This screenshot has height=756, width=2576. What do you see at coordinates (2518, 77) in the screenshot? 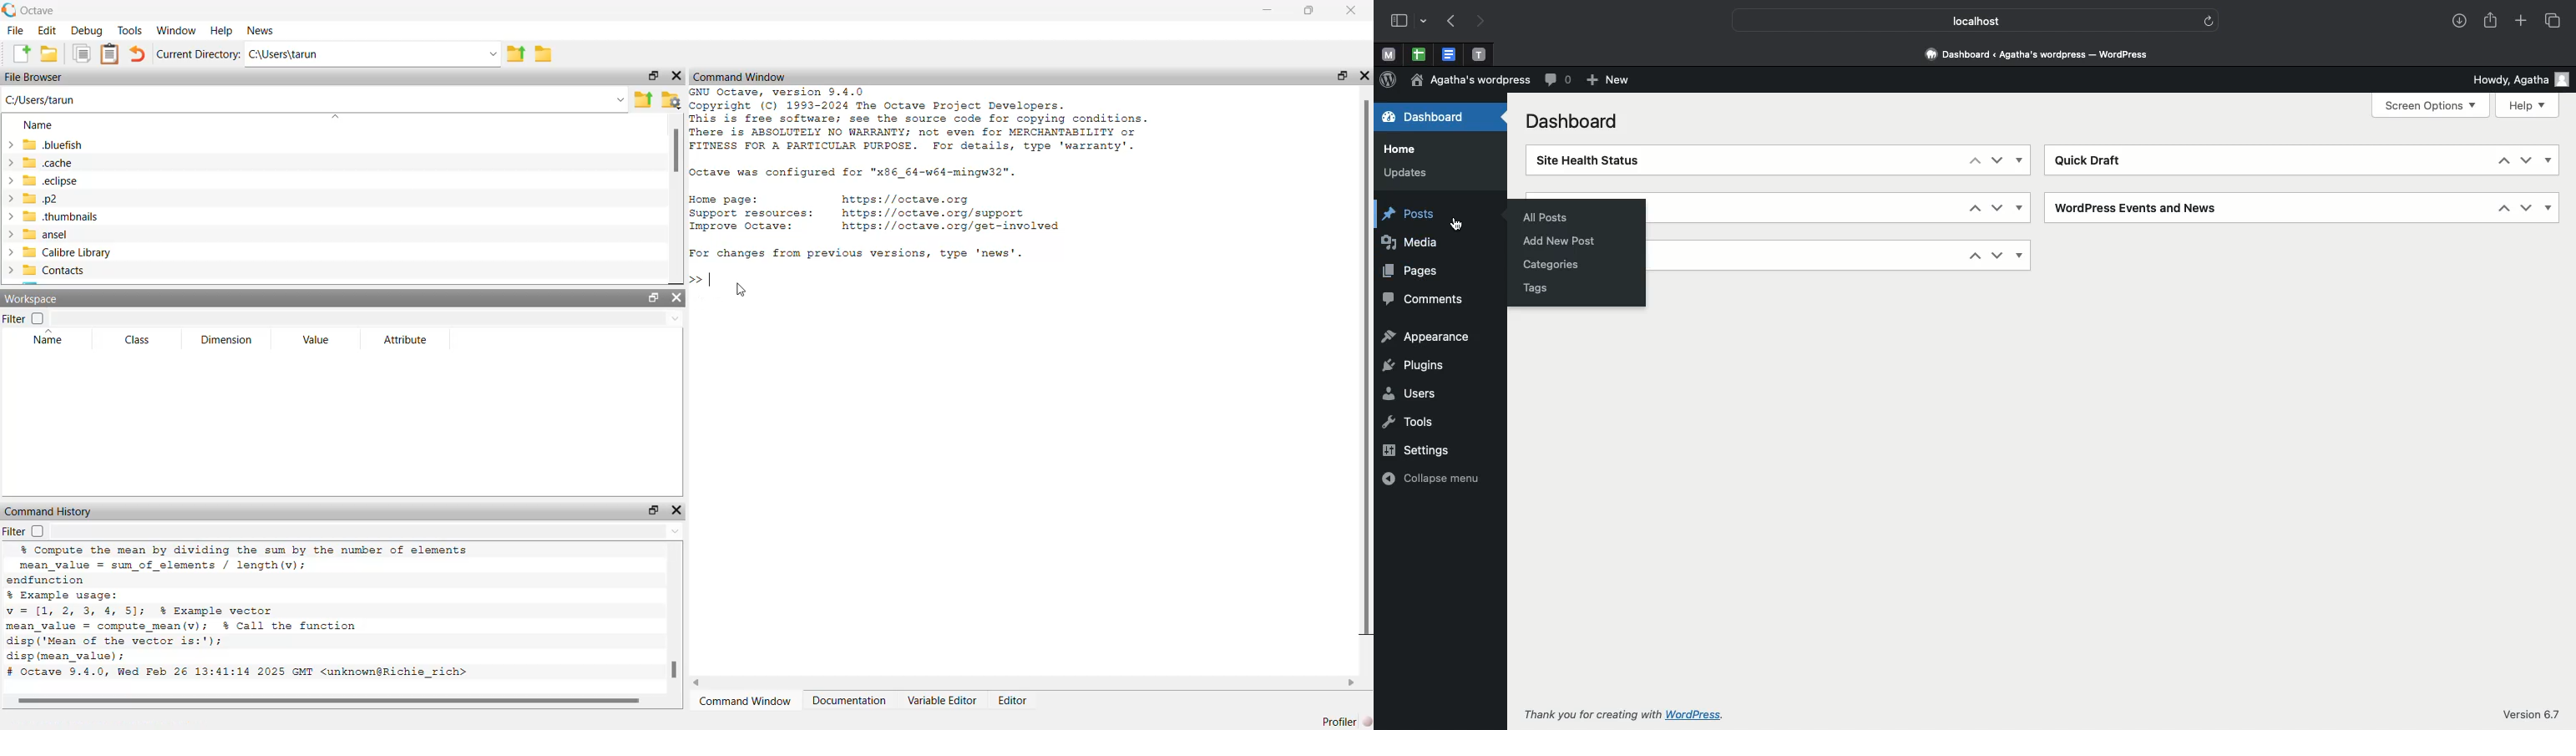
I see `Howdy, agatha` at bounding box center [2518, 77].